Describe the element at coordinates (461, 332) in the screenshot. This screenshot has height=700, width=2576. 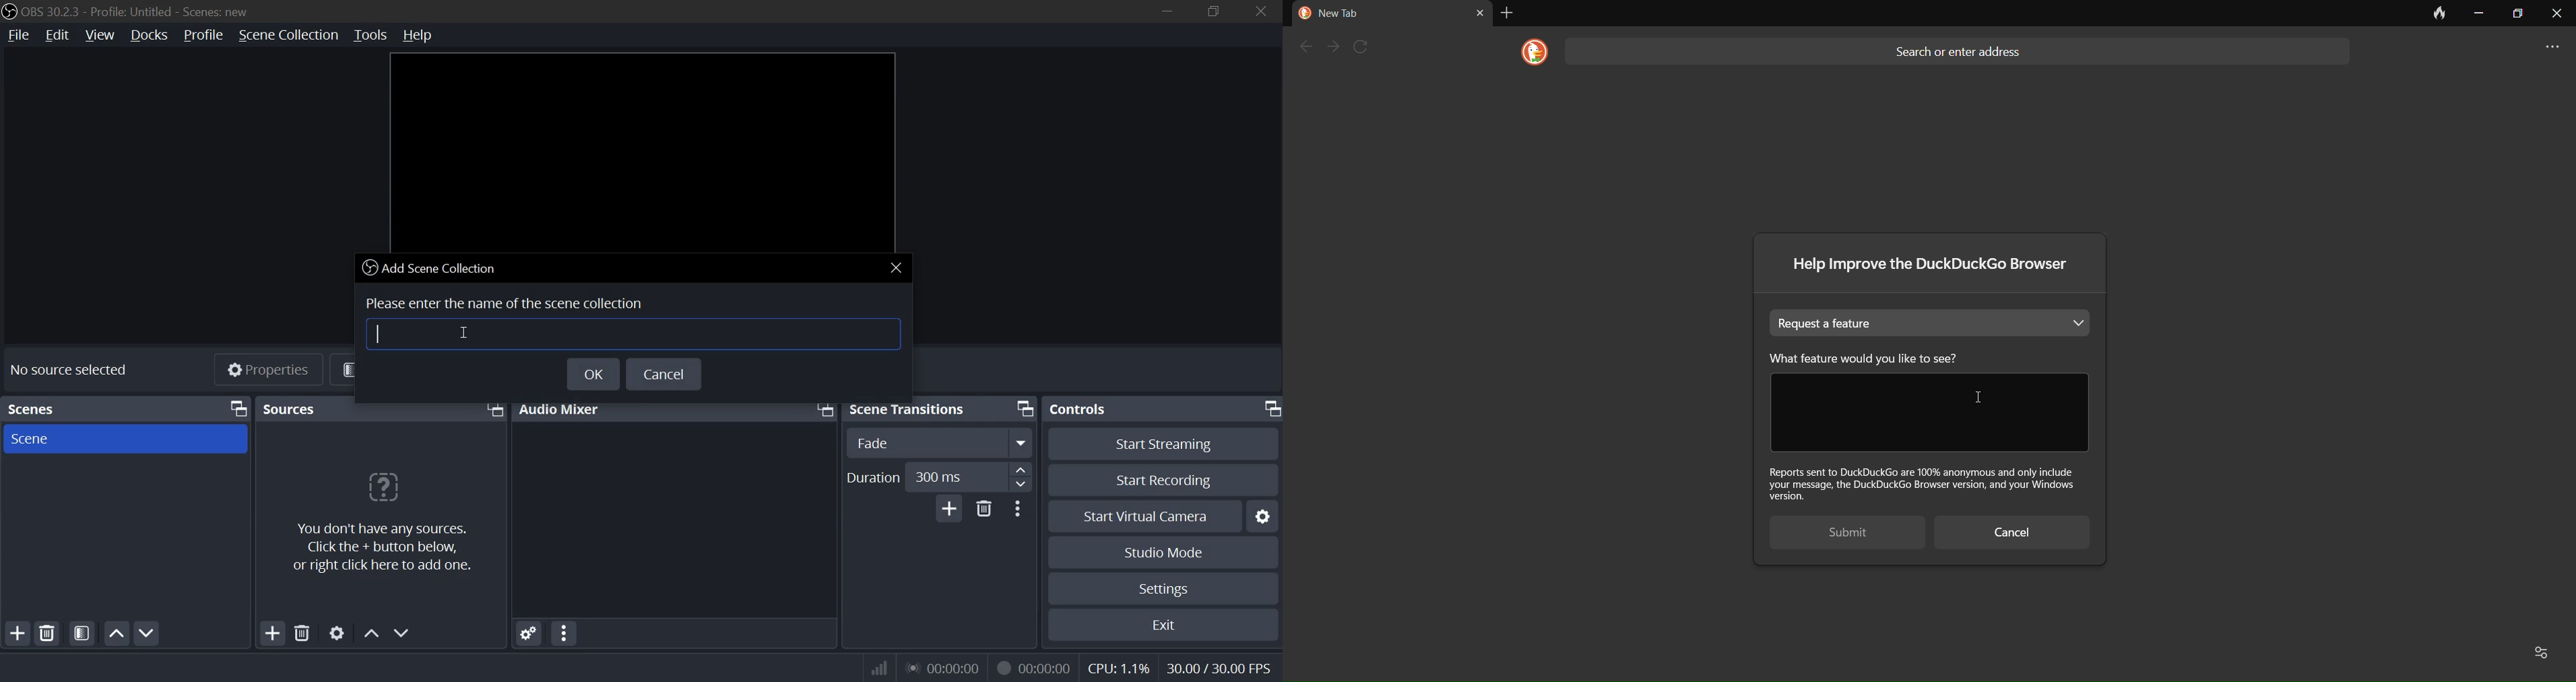
I see `cursor` at that location.